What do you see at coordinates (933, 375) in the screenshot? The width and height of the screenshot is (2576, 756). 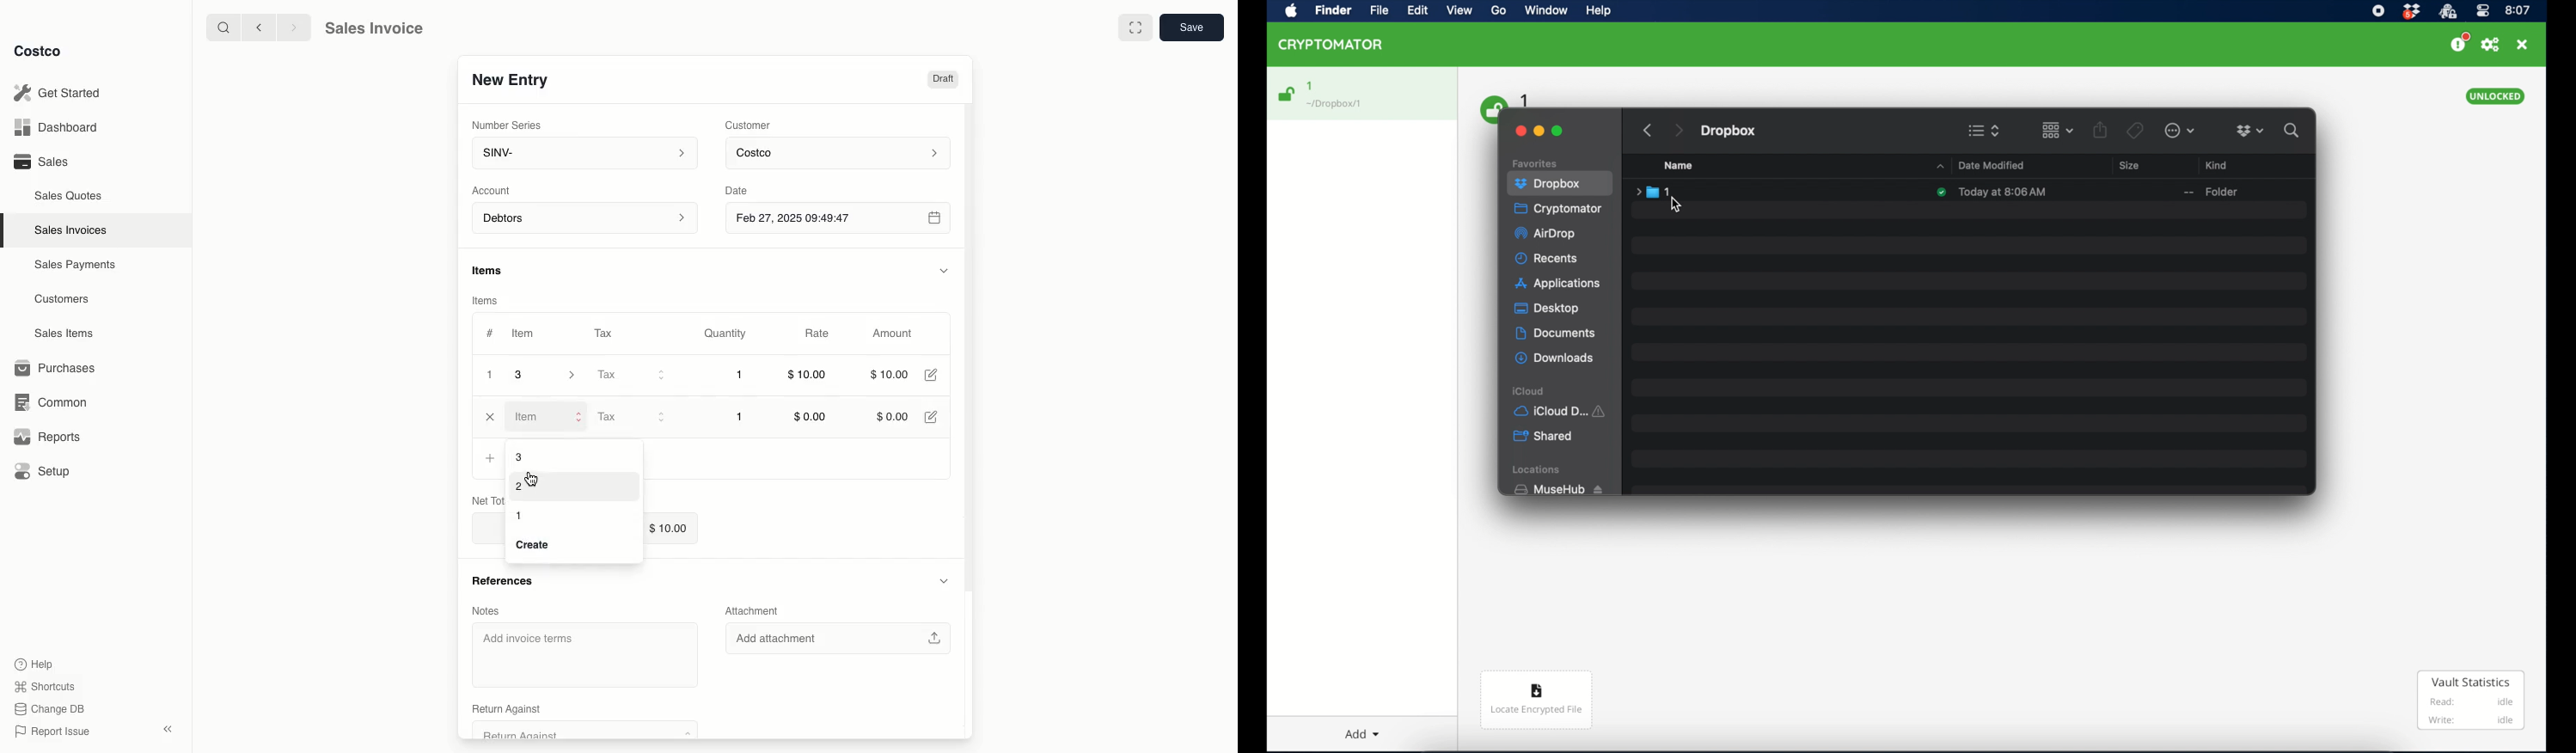 I see `Edit` at bounding box center [933, 375].